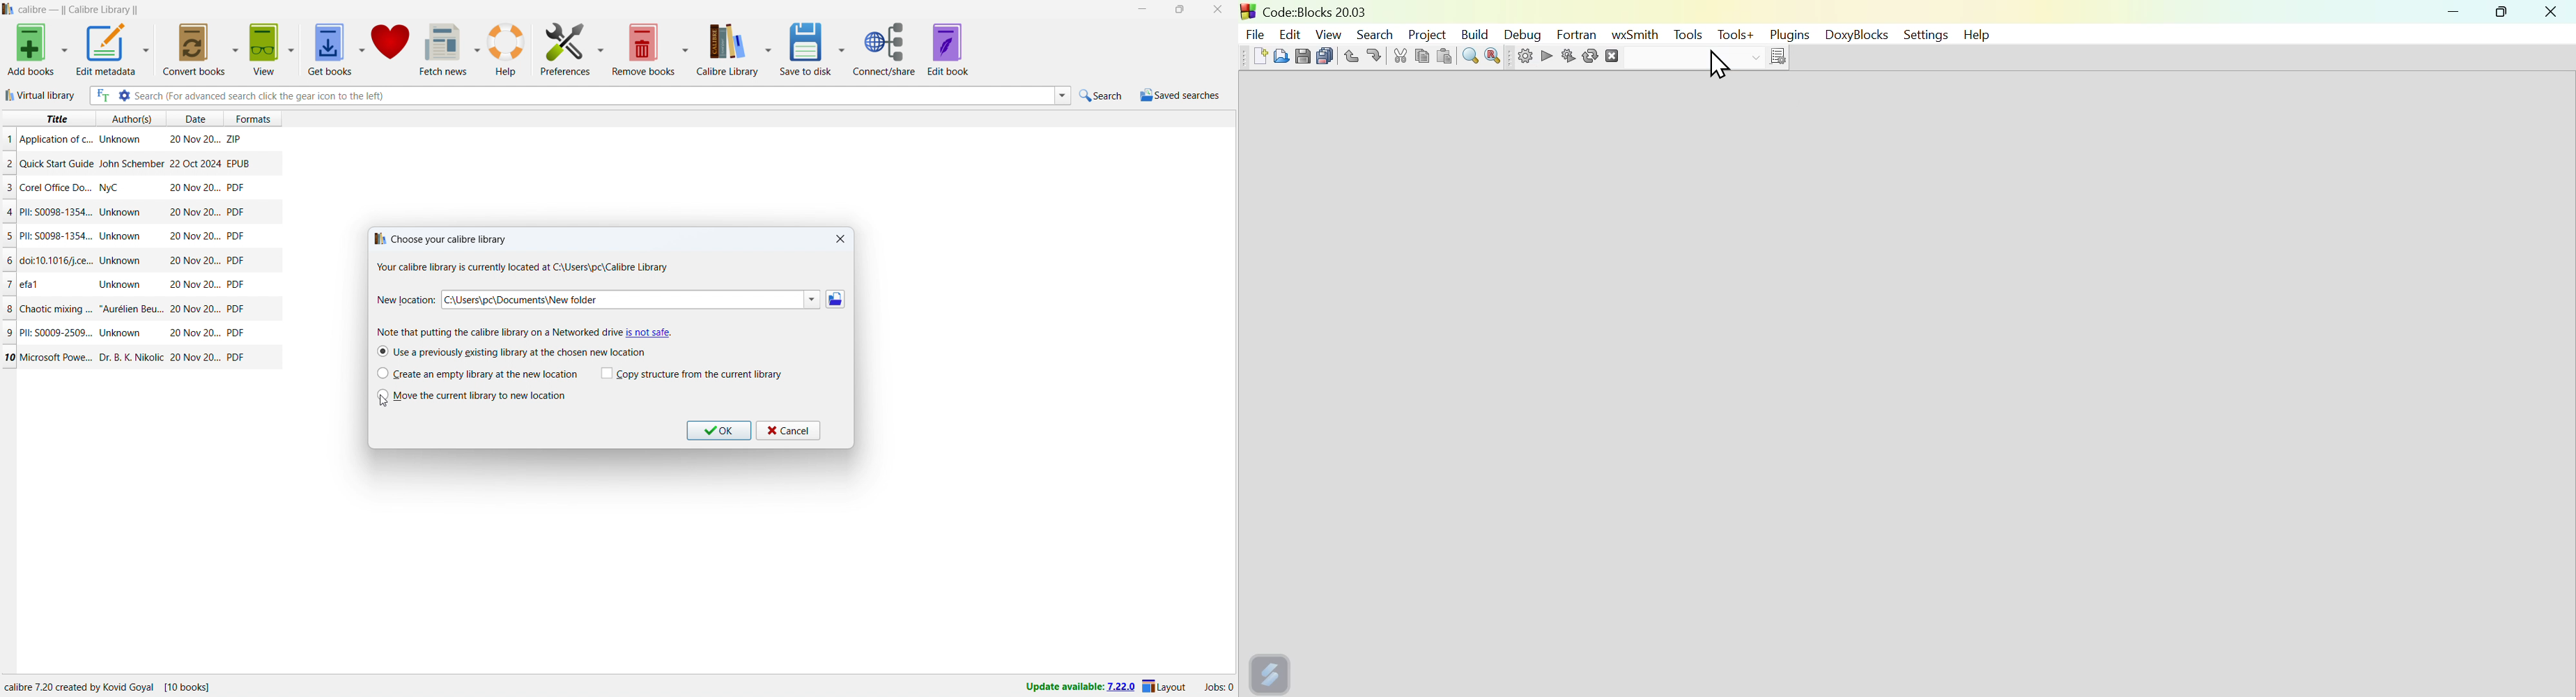  I want to click on choose your calibre library dialogbox, so click(520, 254).